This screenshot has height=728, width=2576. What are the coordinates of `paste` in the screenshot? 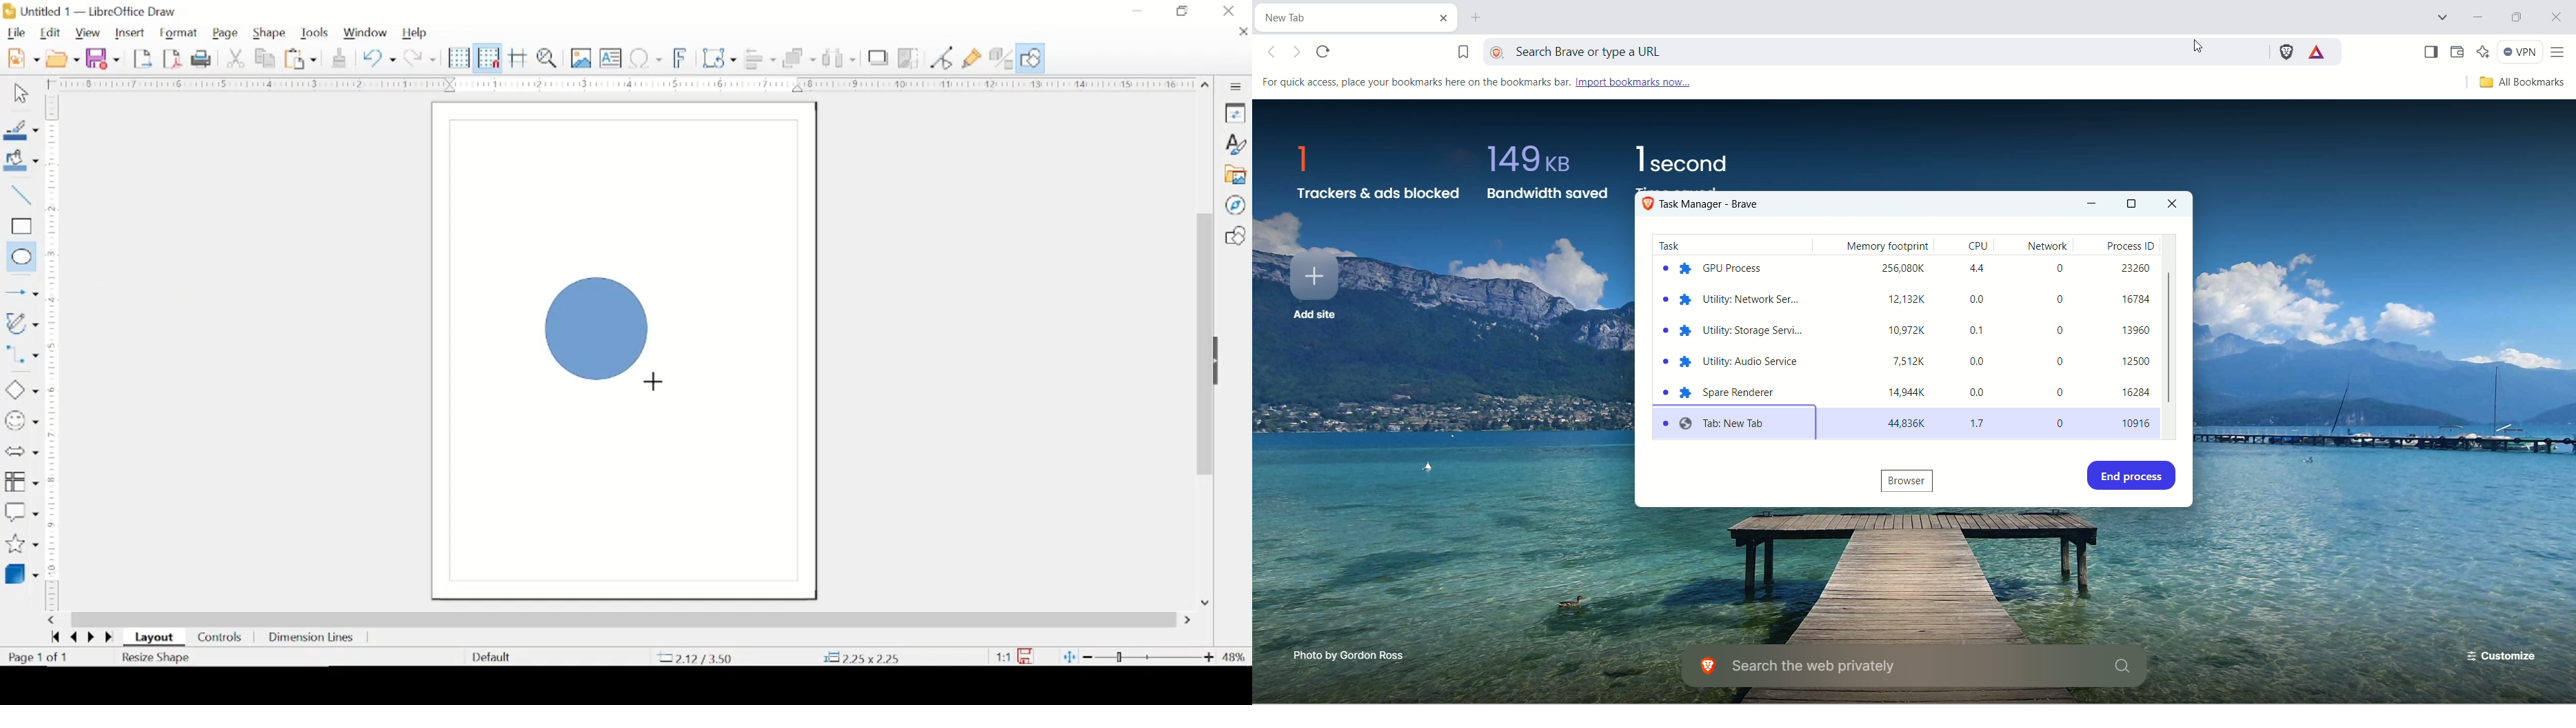 It's located at (302, 59).